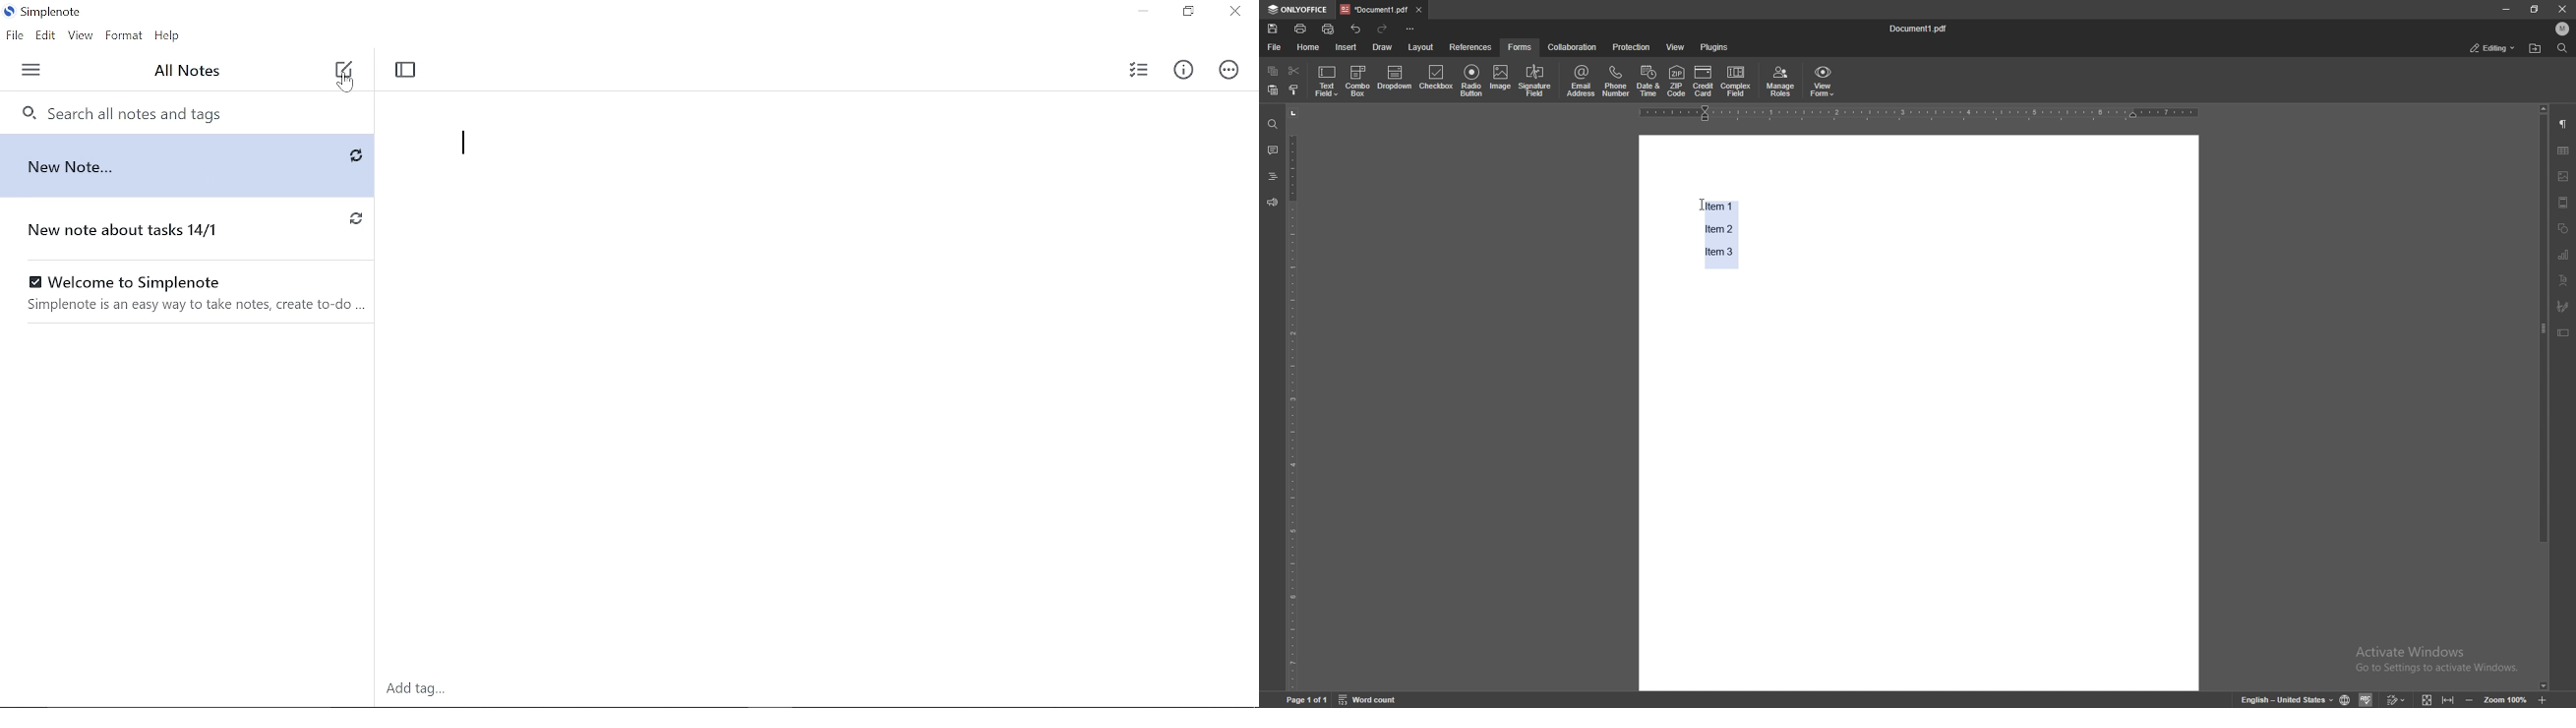 This screenshot has width=2576, height=728. Describe the element at coordinates (1233, 13) in the screenshot. I see `Close` at that location.